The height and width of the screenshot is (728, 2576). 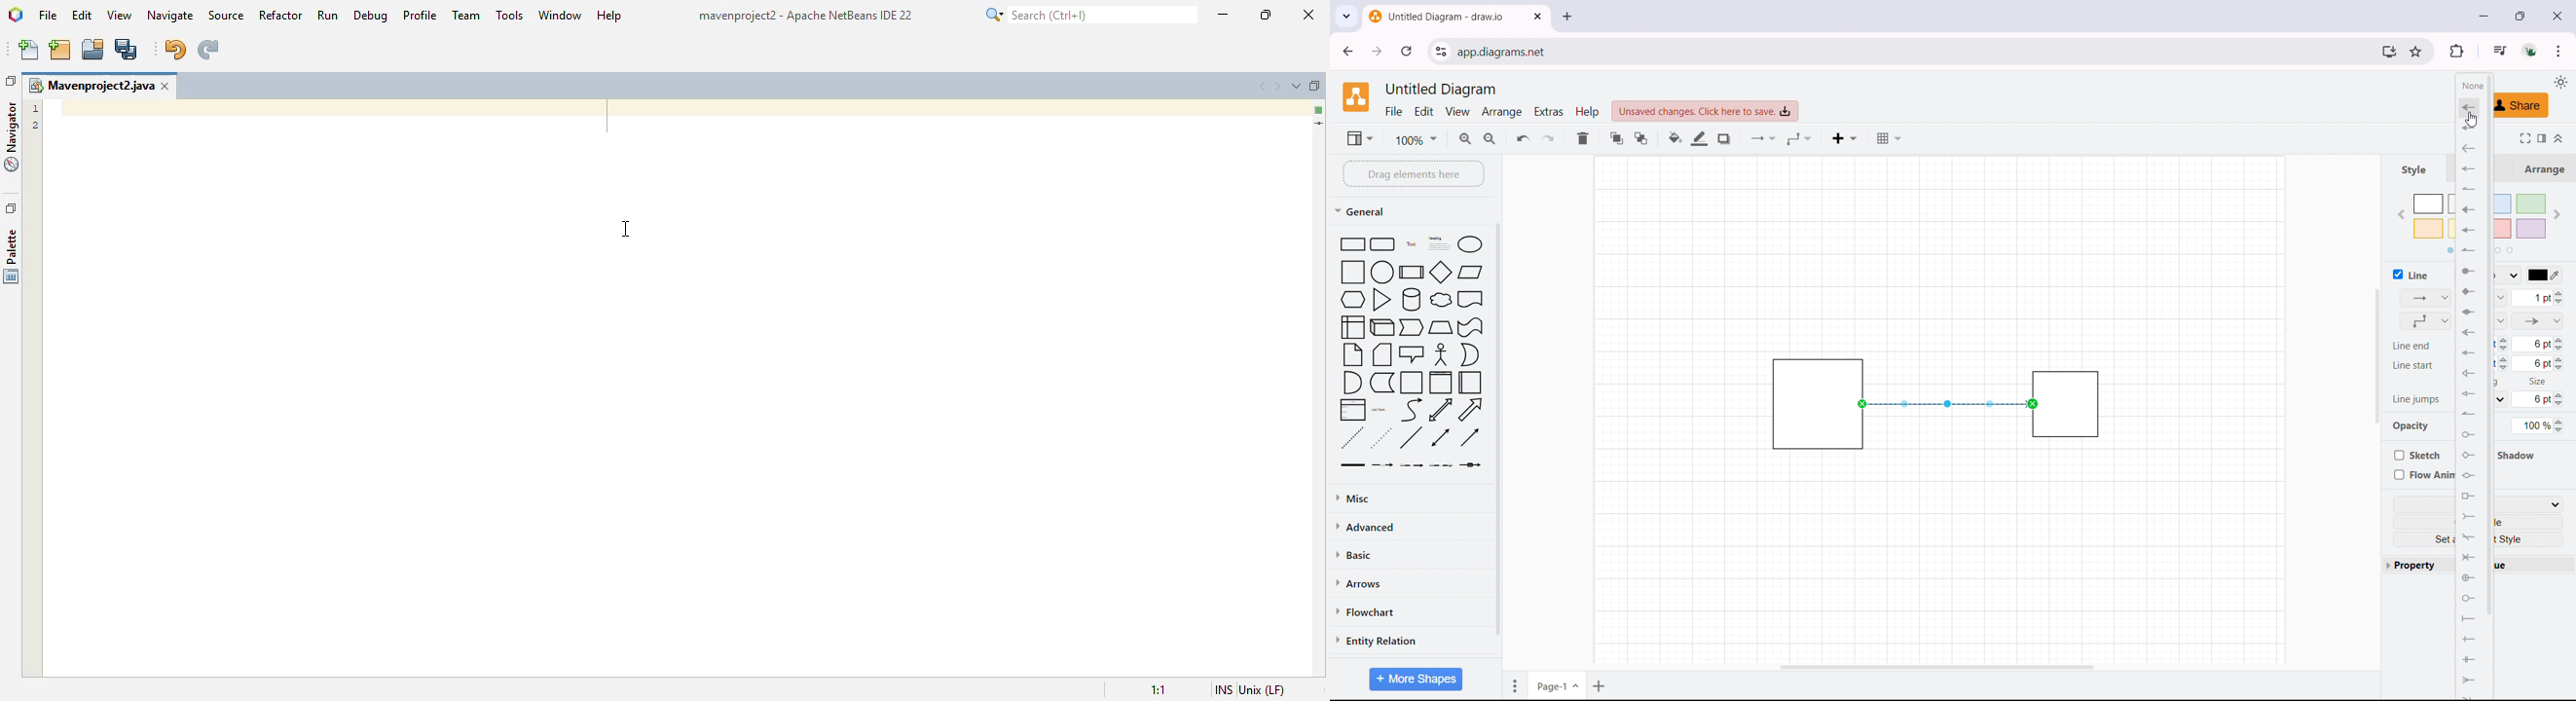 What do you see at coordinates (2523, 15) in the screenshot?
I see `maximize` at bounding box center [2523, 15].